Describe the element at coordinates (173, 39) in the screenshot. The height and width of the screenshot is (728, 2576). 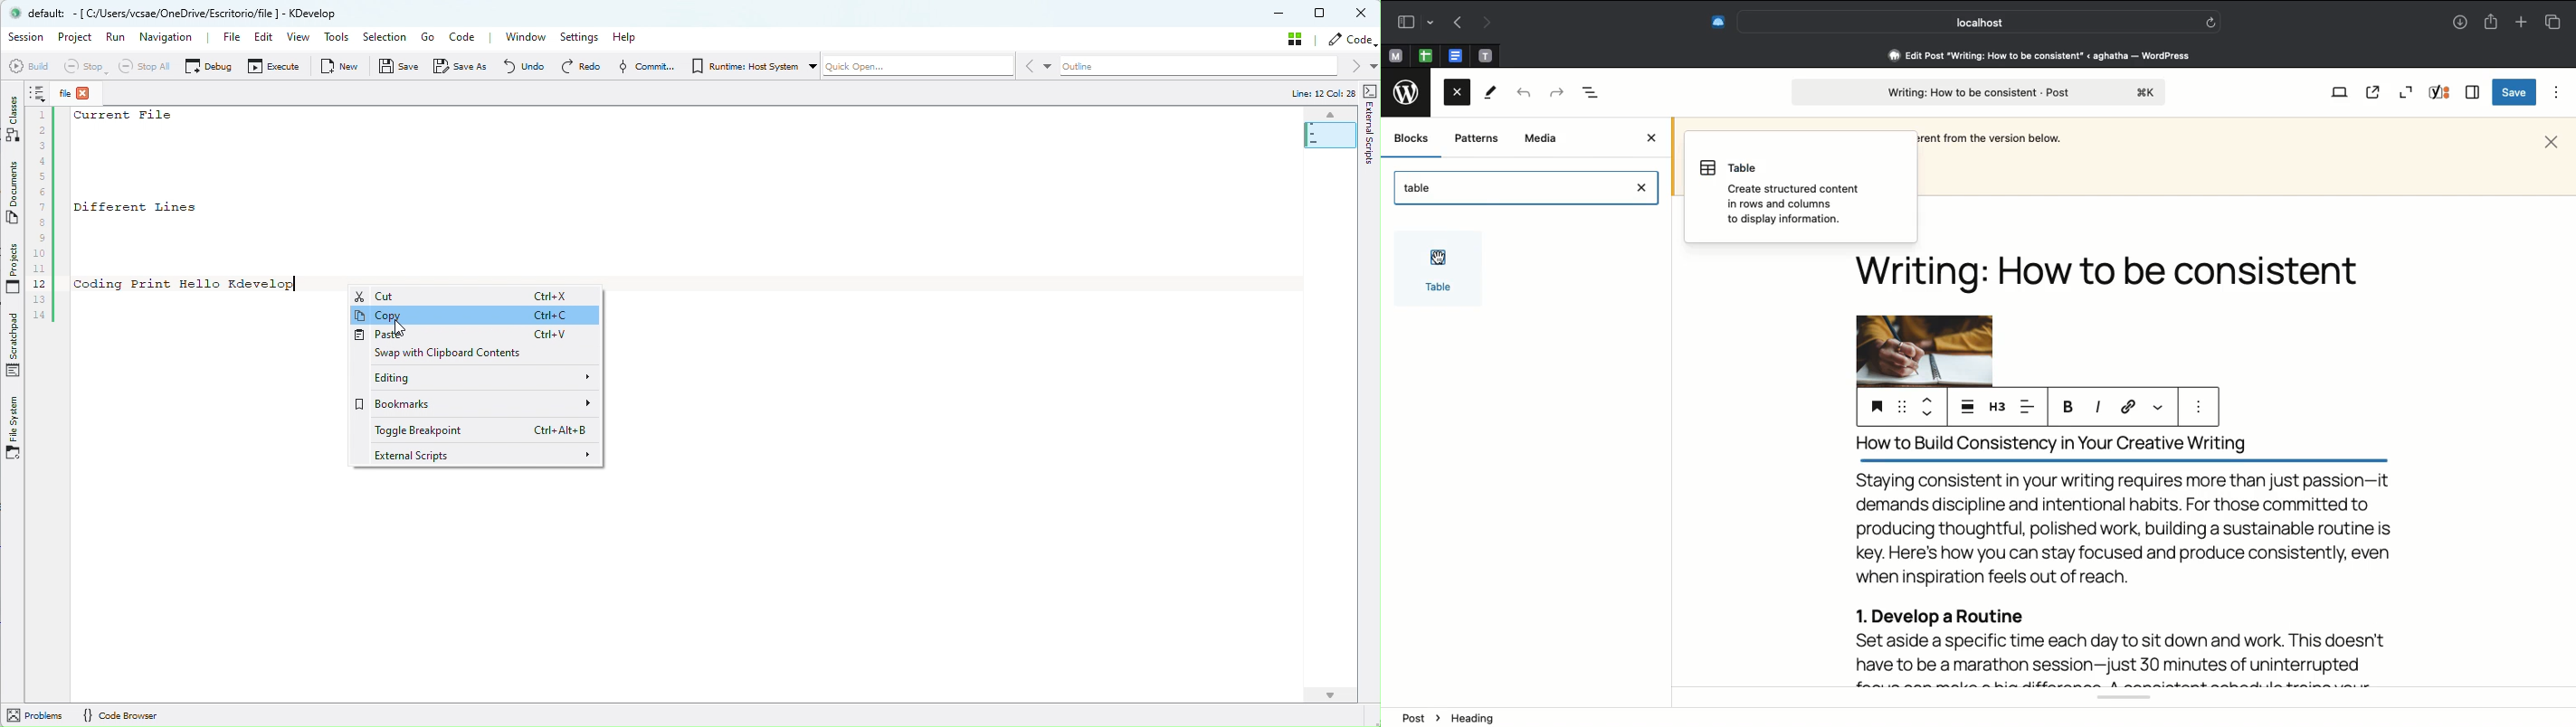
I see `Navigation` at that location.